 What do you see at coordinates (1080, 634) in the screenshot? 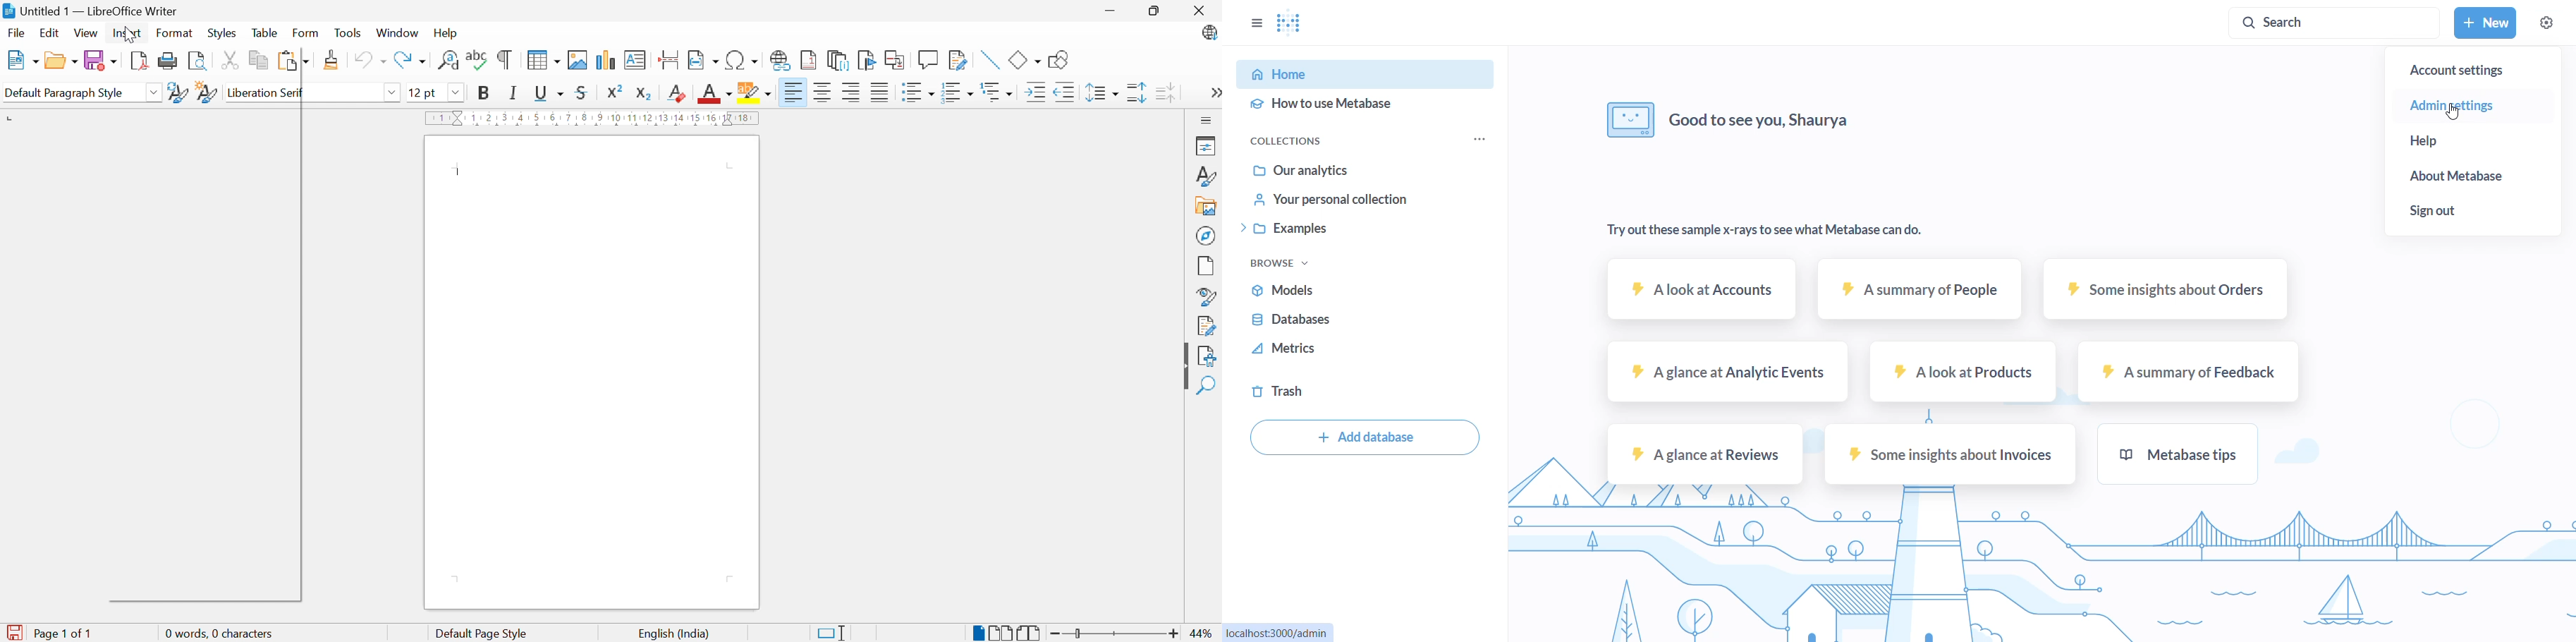
I see `Slider` at bounding box center [1080, 634].